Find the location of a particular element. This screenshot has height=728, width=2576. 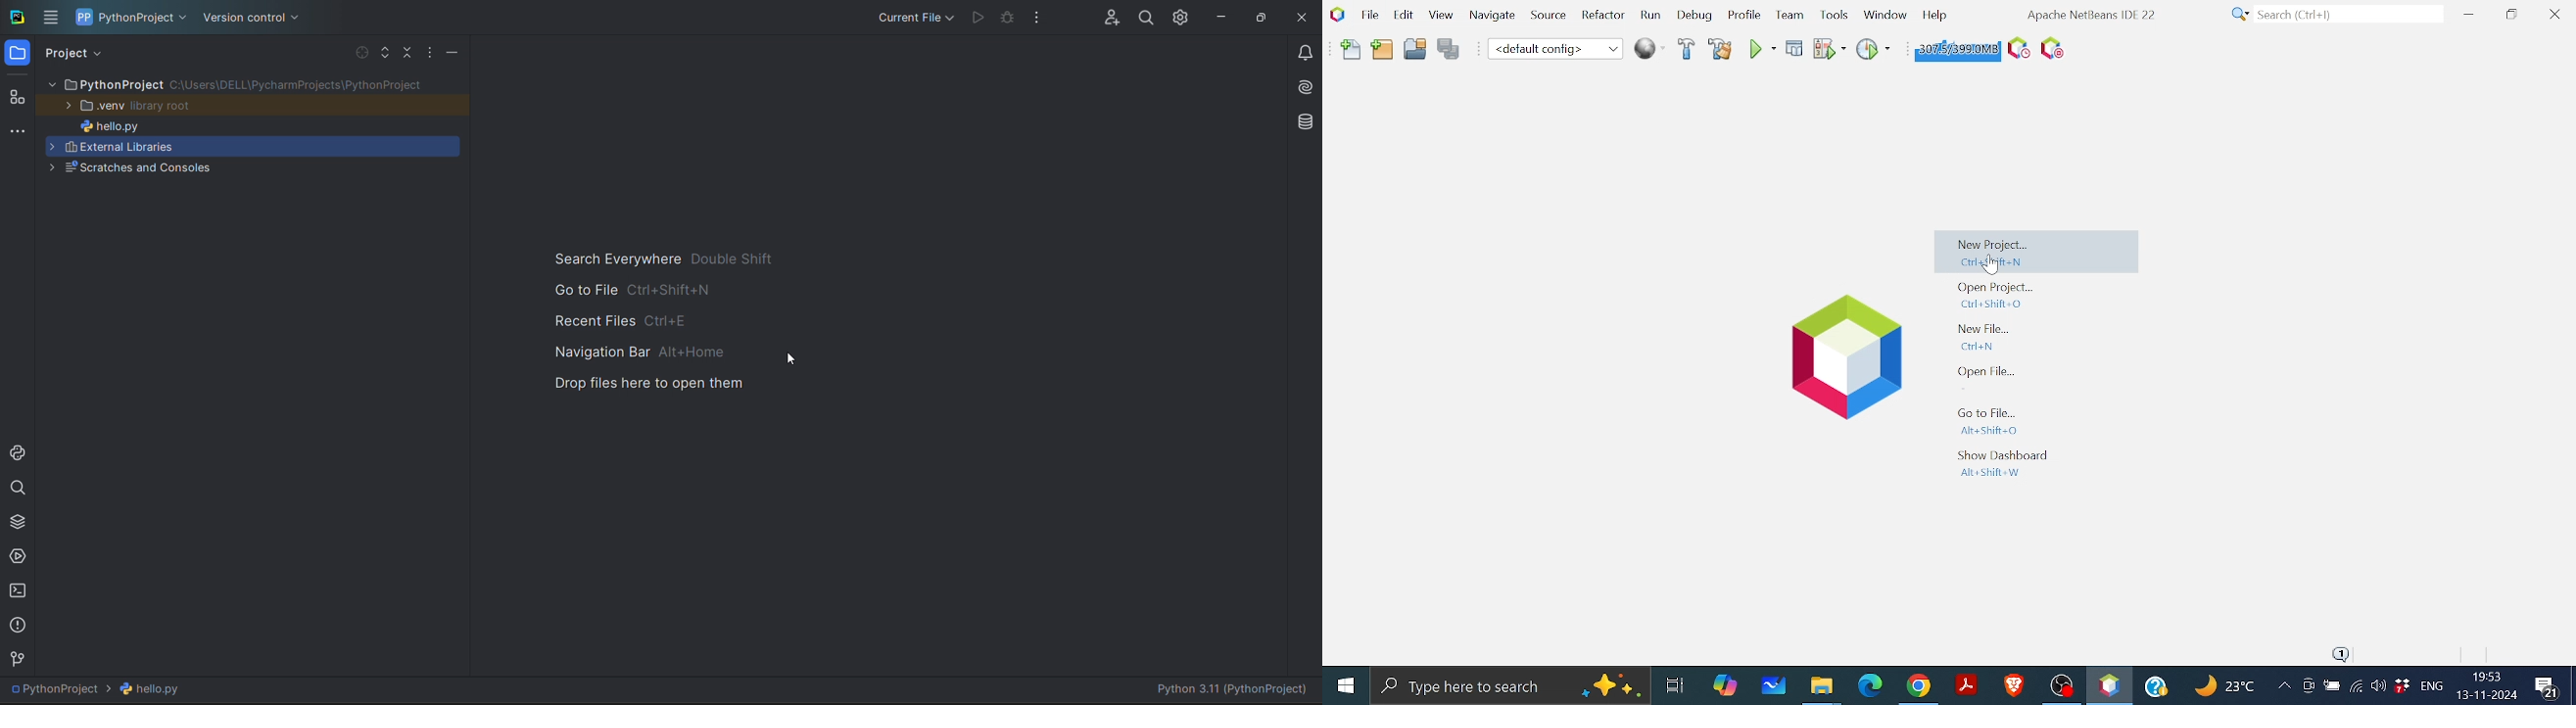

Stop Background Task is located at coordinates (2051, 49).